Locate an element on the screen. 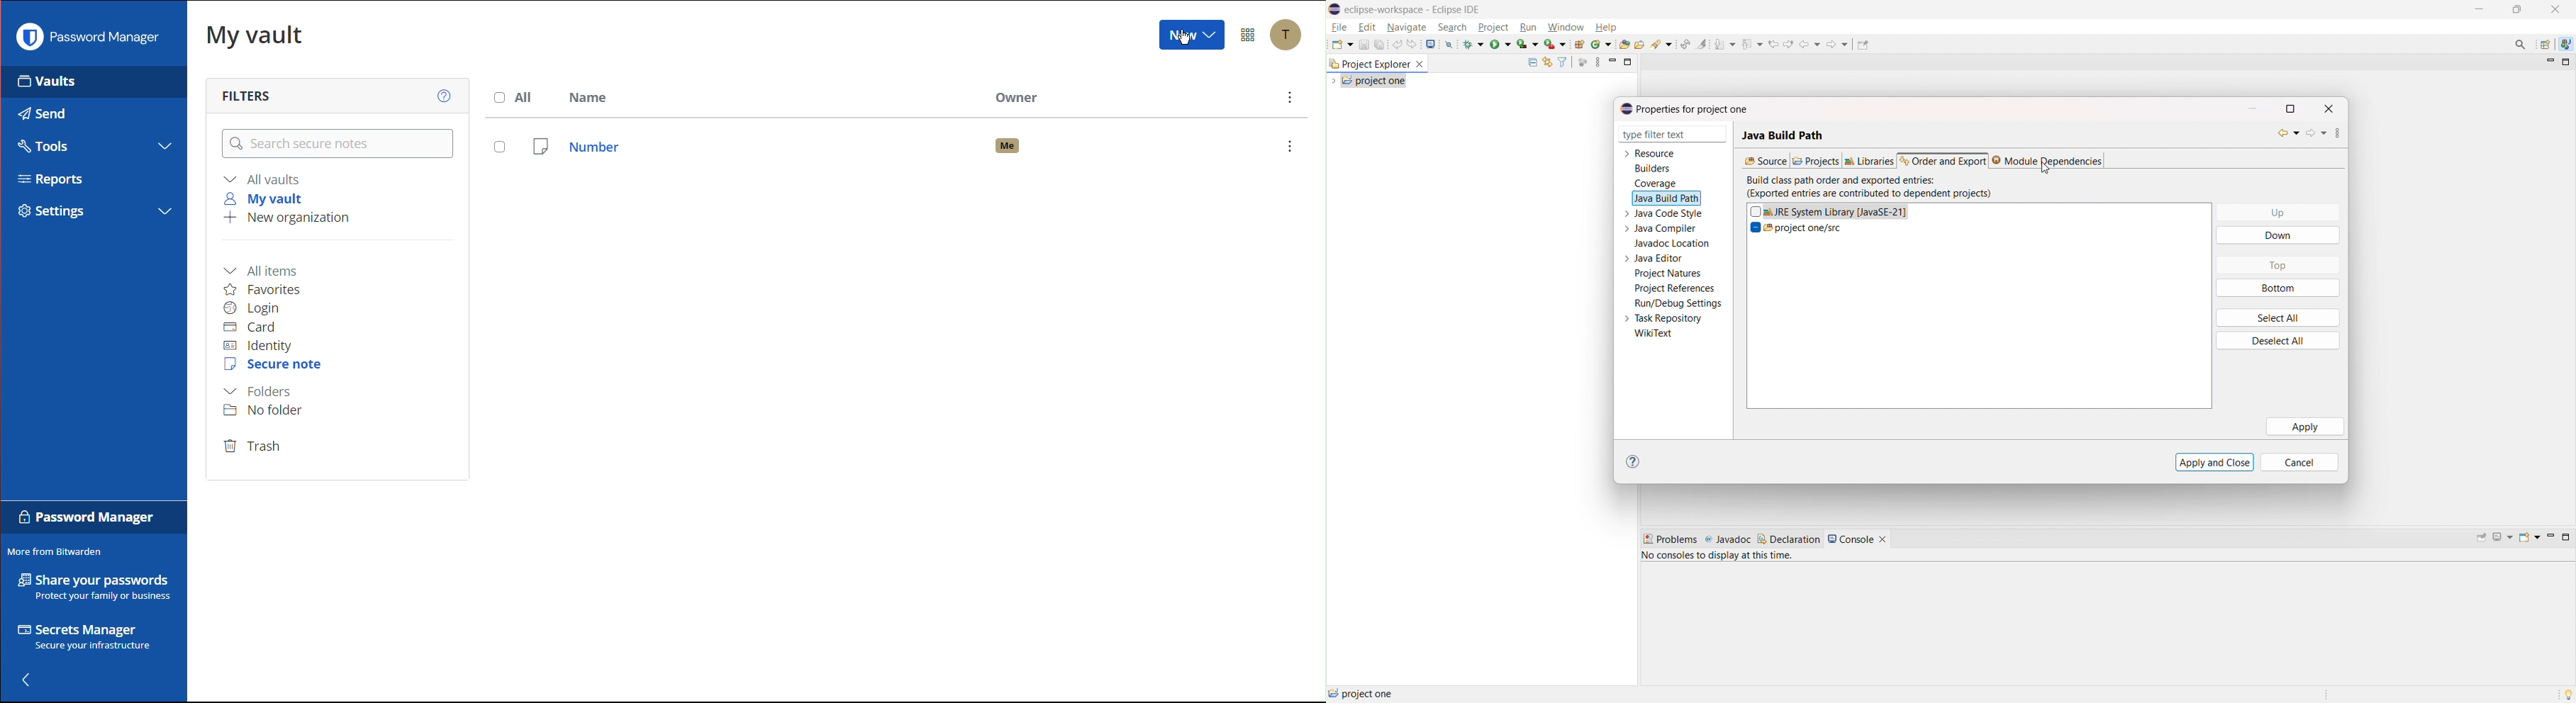  All  is located at coordinates (518, 97).